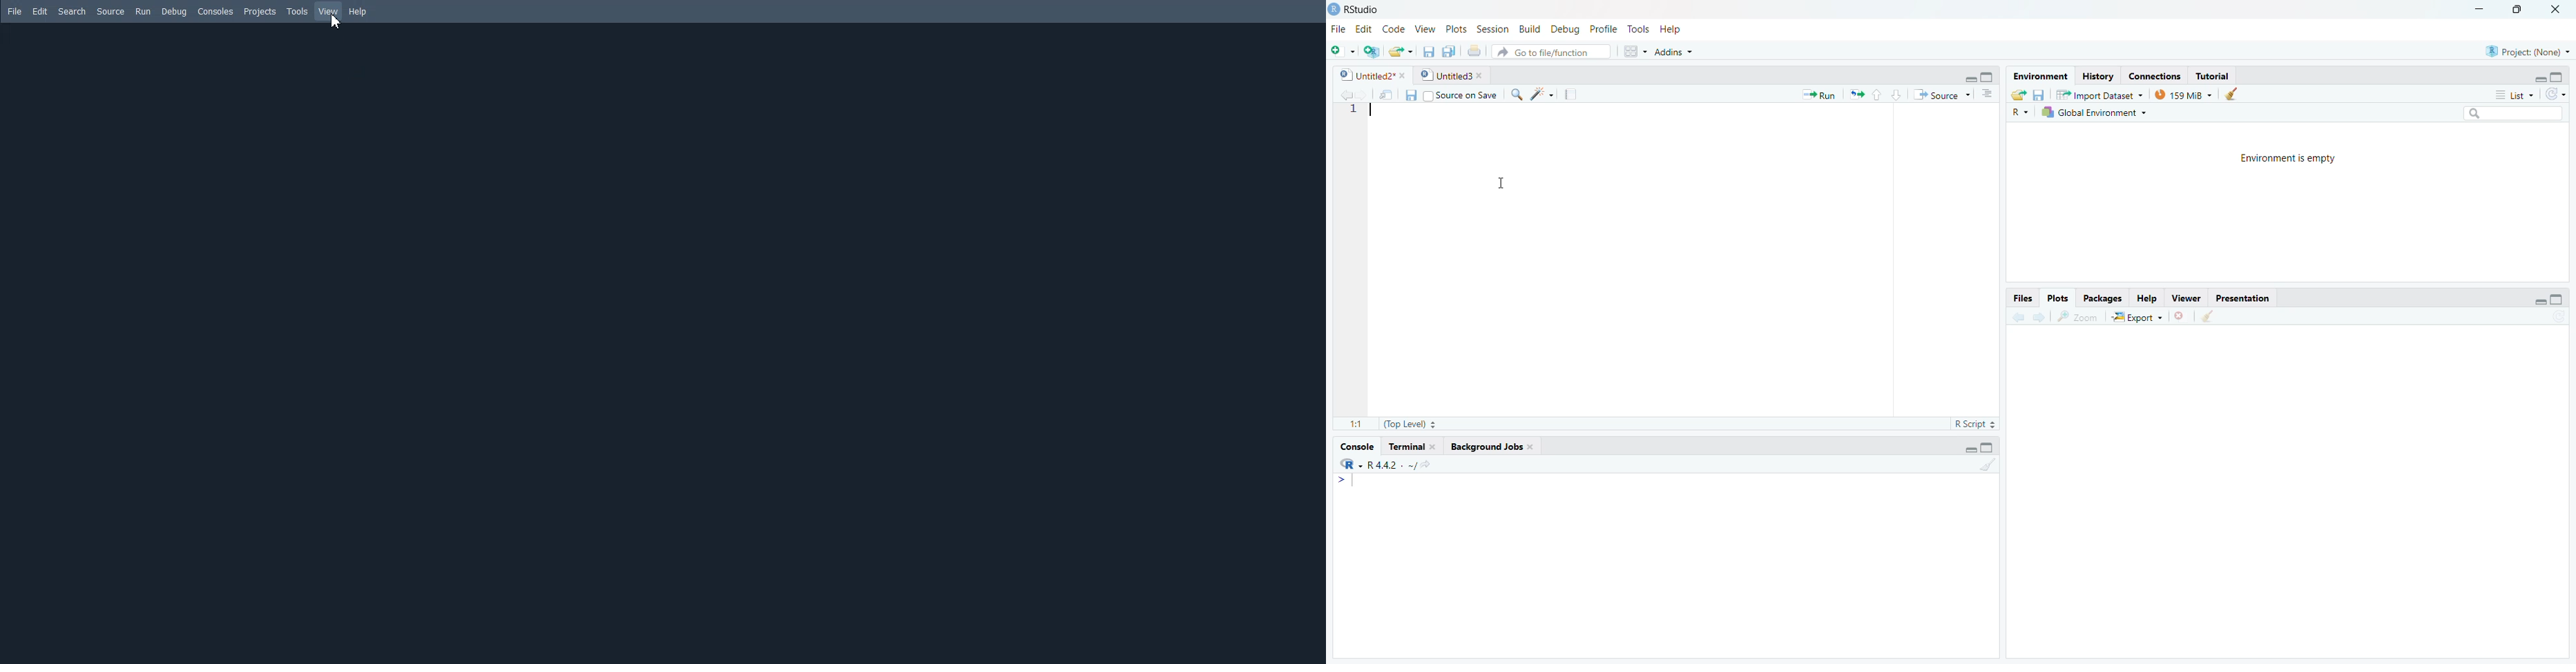  What do you see at coordinates (1400, 51) in the screenshot?
I see `Open folder` at bounding box center [1400, 51].